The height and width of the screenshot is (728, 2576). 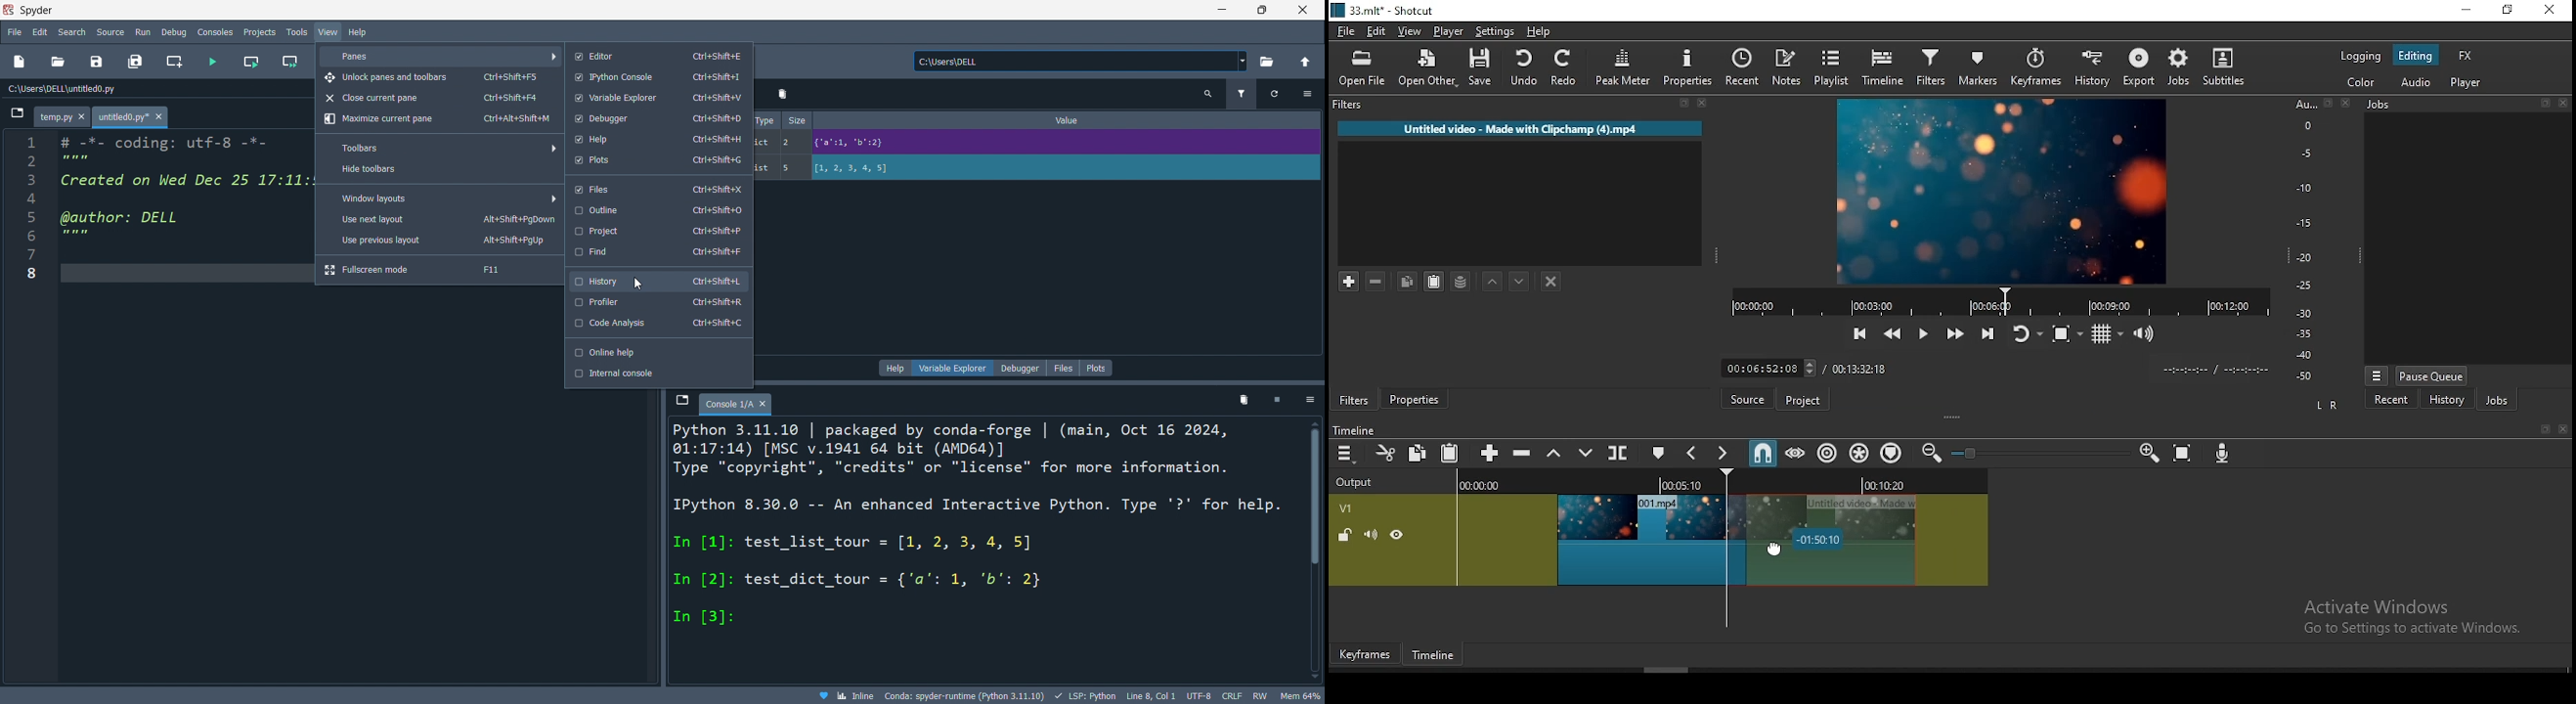 I want to click on plots, so click(x=656, y=162).